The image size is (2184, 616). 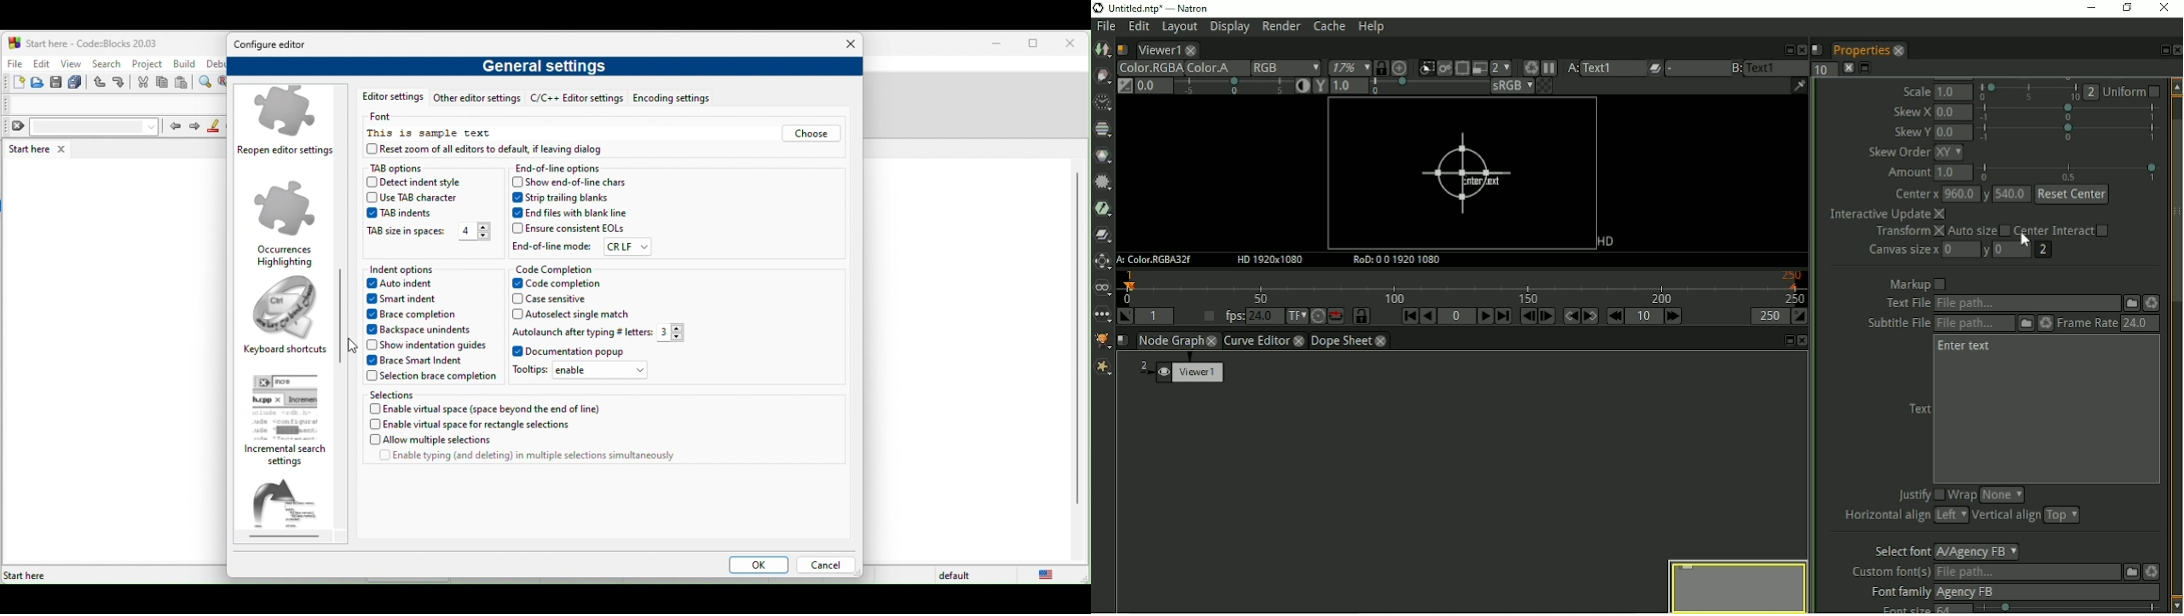 I want to click on configure editor, so click(x=275, y=45).